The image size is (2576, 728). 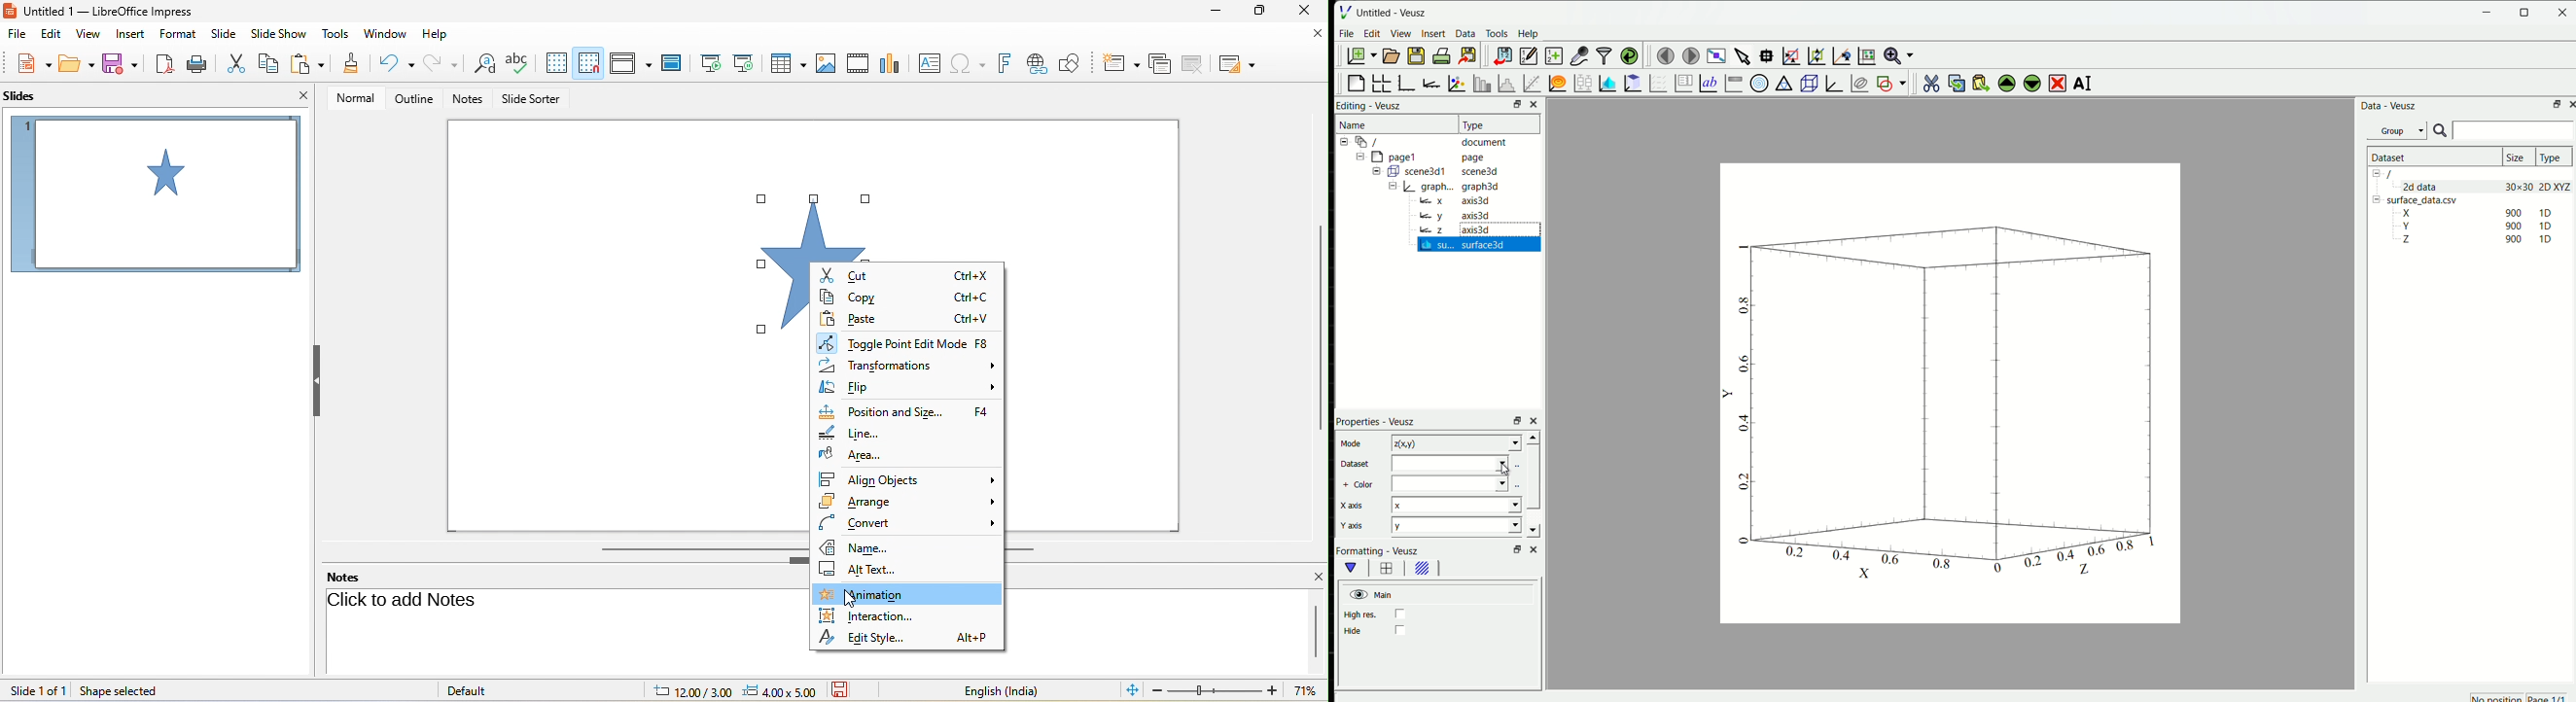 What do you see at coordinates (1529, 55) in the screenshot?
I see `edit and enter new datasets` at bounding box center [1529, 55].